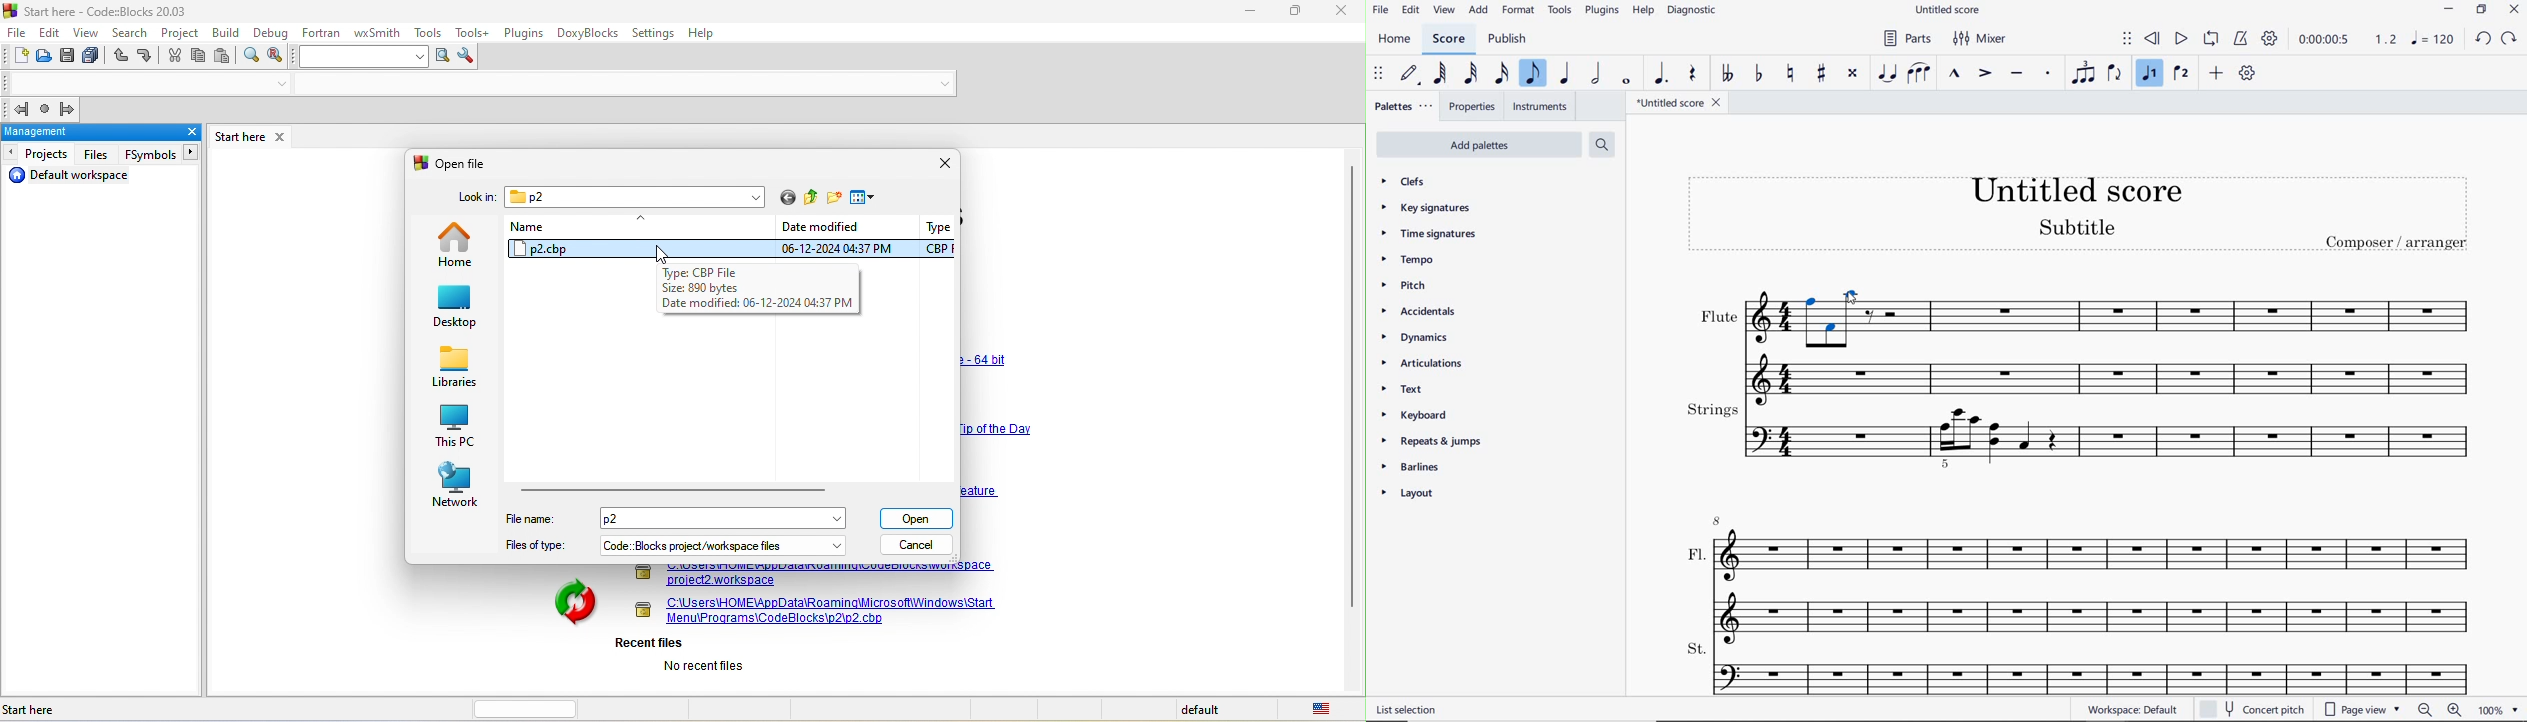 This screenshot has height=728, width=2548. What do you see at coordinates (428, 32) in the screenshot?
I see `tools` at bounding box center [428, 32].